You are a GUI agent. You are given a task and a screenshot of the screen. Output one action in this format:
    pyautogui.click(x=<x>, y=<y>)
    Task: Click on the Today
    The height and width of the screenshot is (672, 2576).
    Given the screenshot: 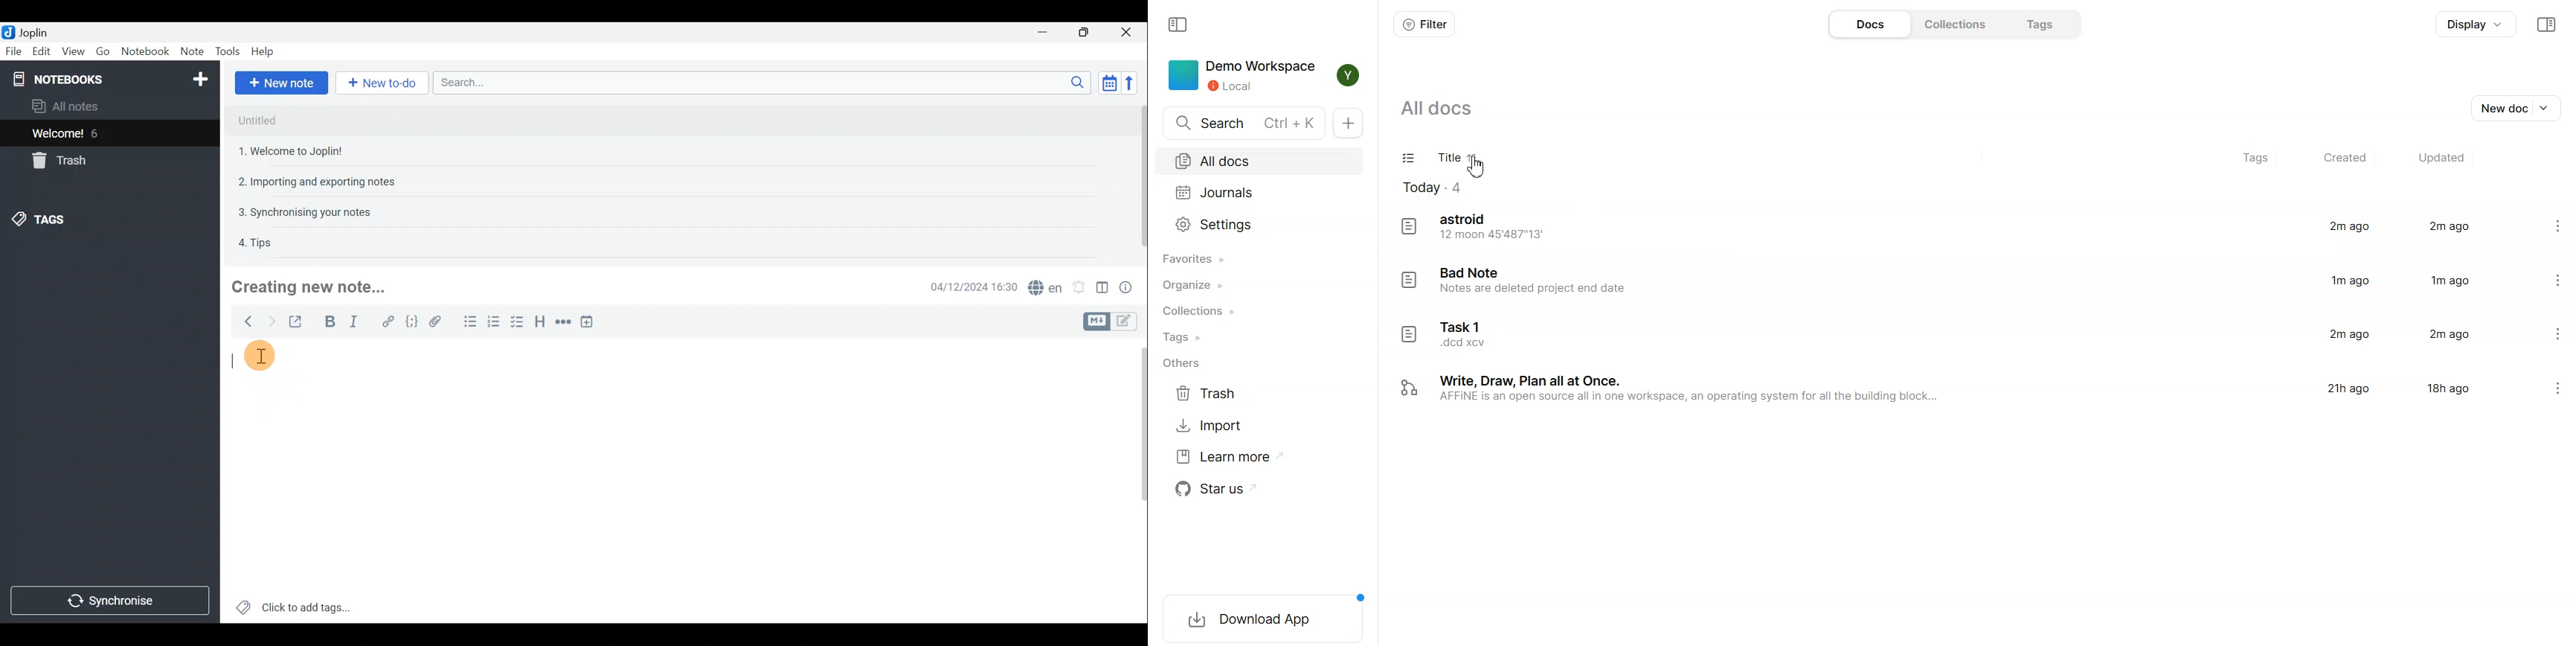 What is the action you would take?
    pyautogui.click(x=1443, y=188)
    